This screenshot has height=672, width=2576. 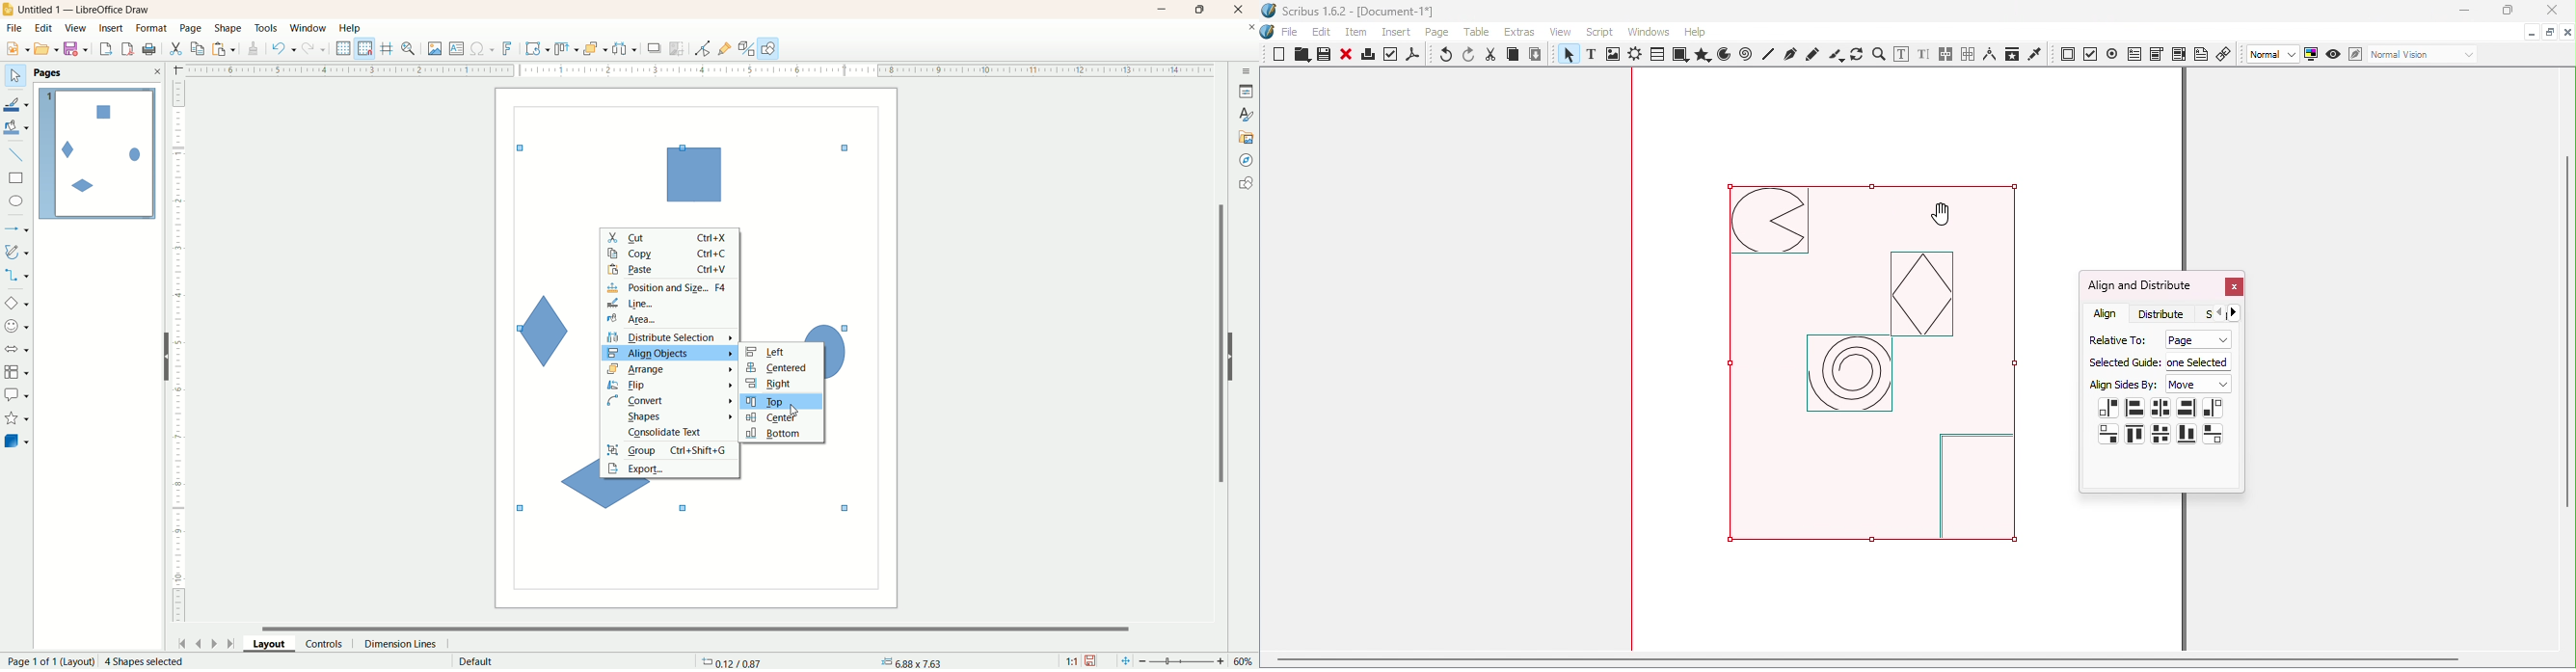 What do you see at coordinates (1242, 10) in the screenshot?
I see `close` at bounding box center [1242, 10].